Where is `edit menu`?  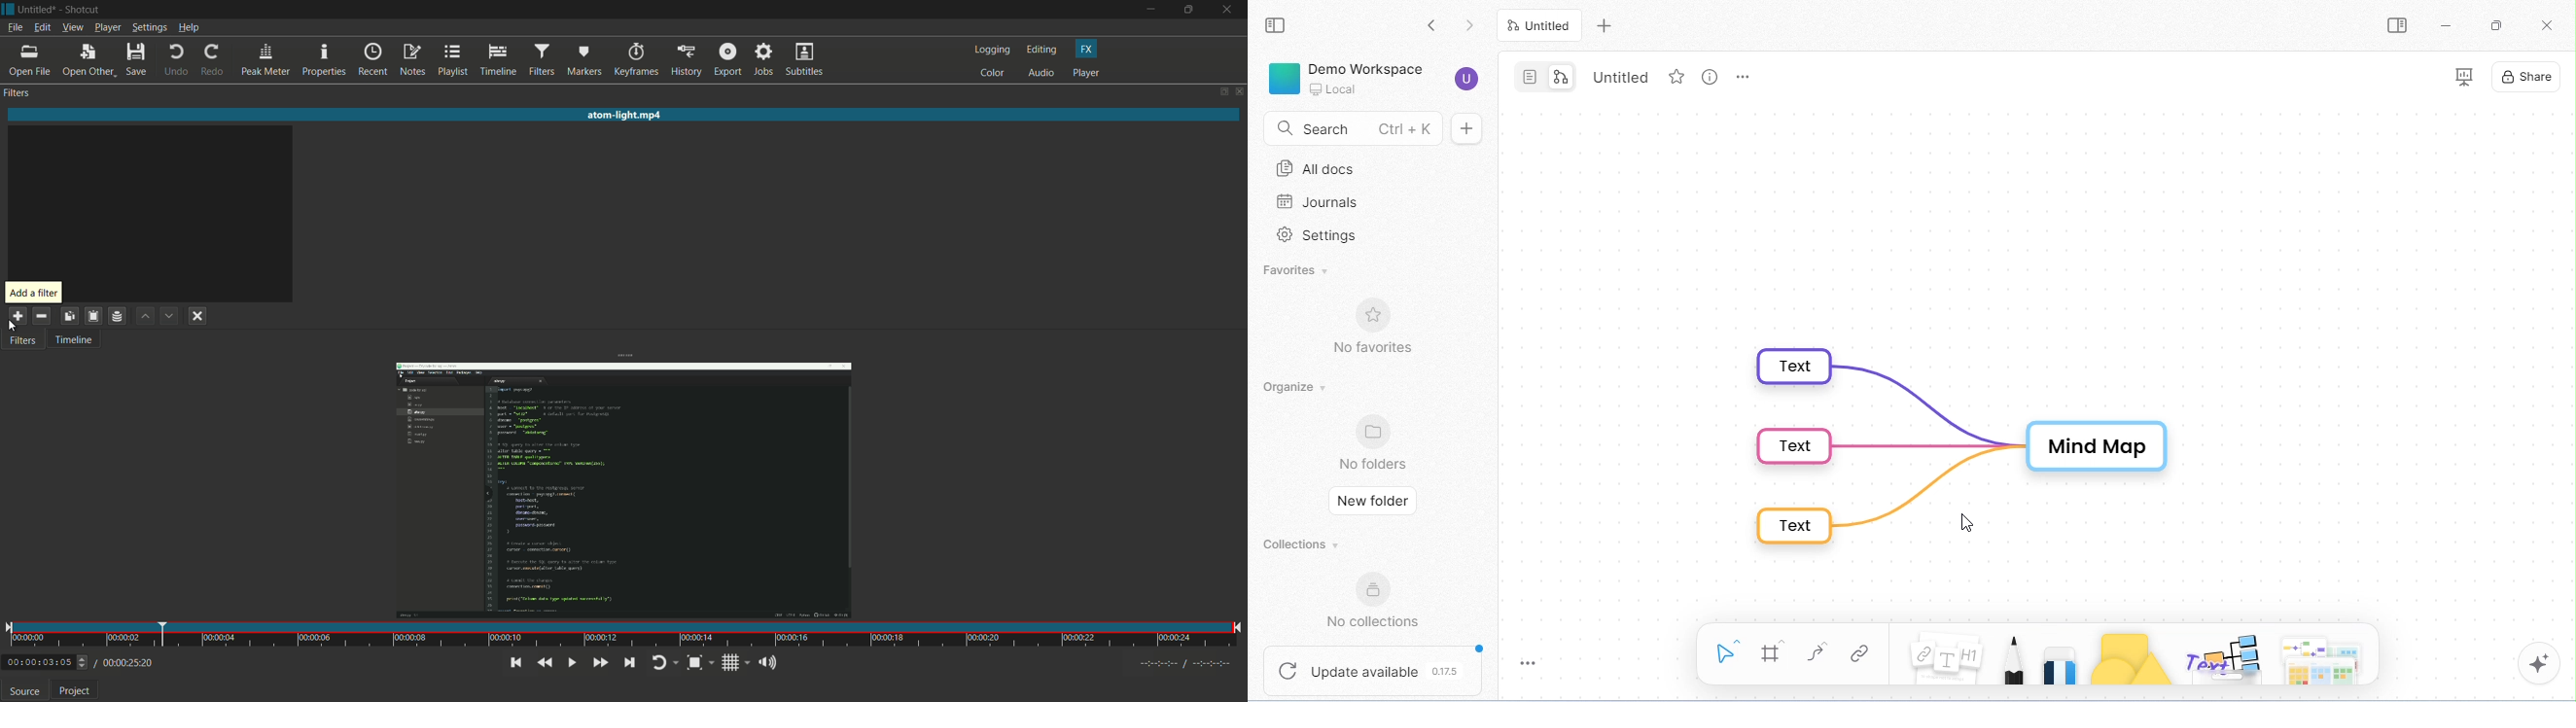
edit menu is located at coordinates (42, 27).